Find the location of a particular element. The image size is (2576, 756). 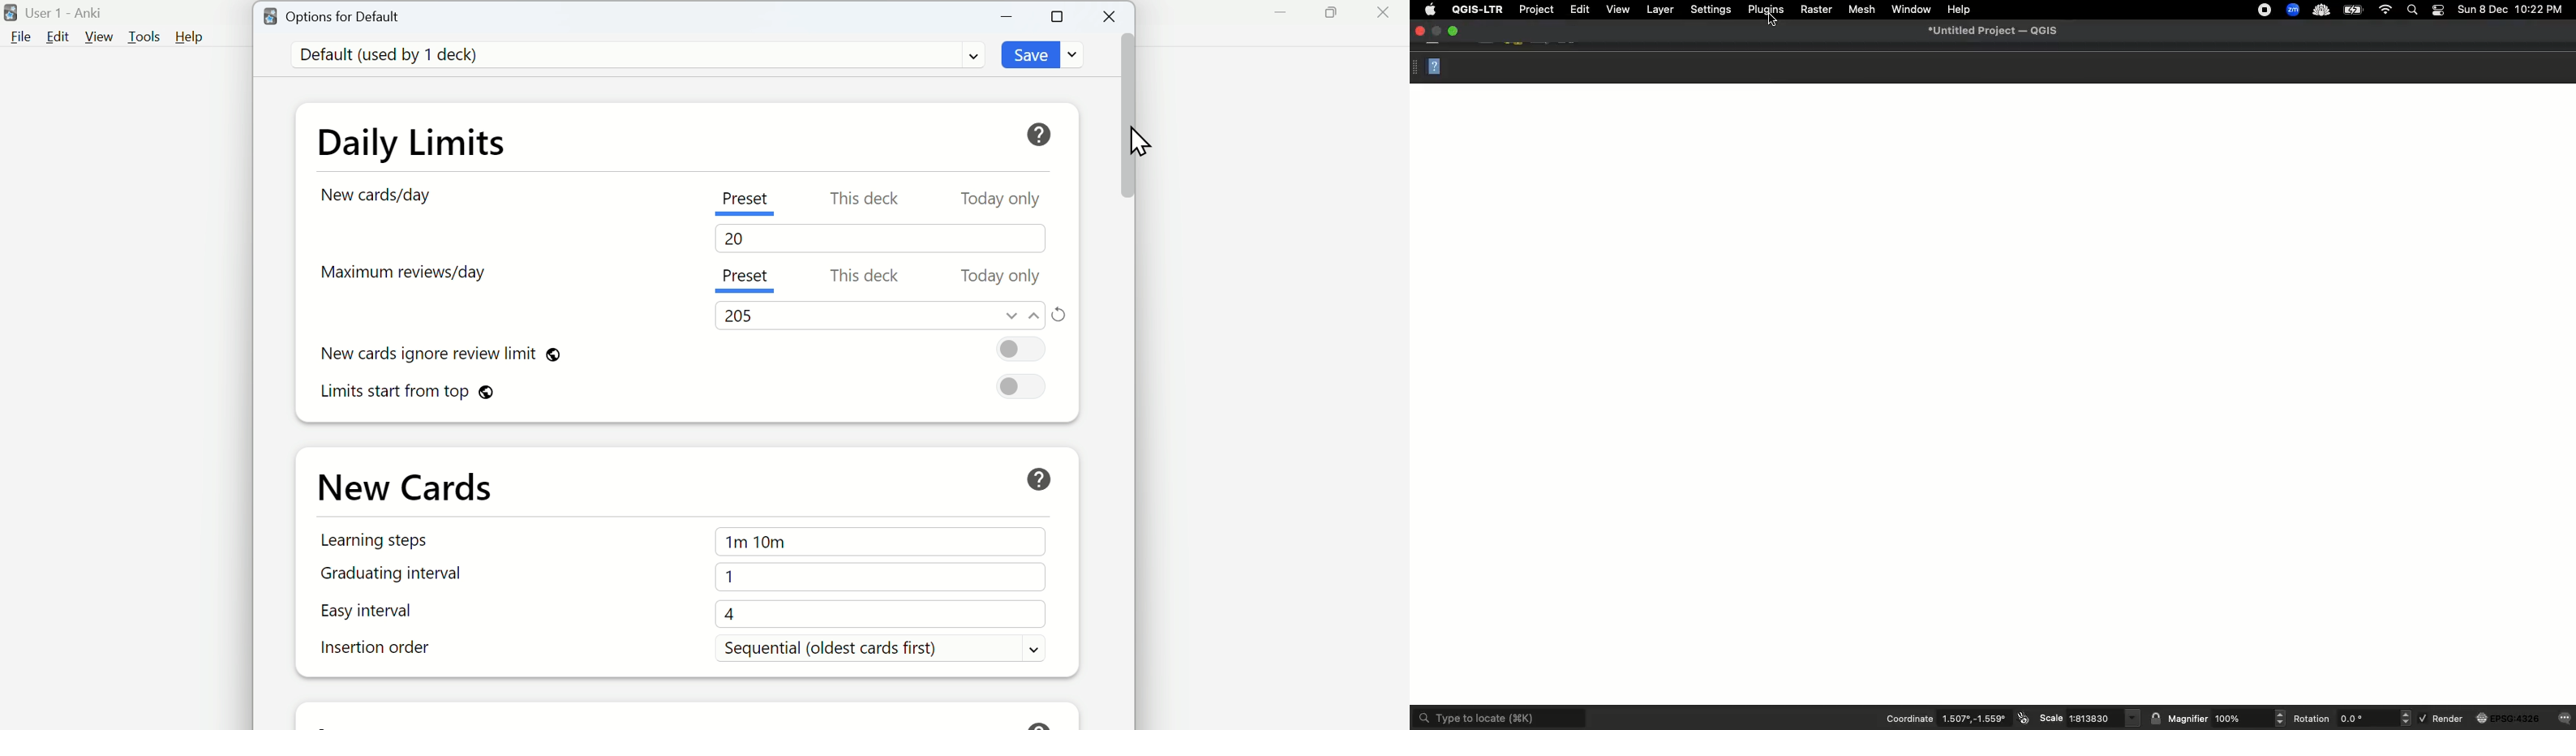

Rotation is located at coordinates (2312, 719).